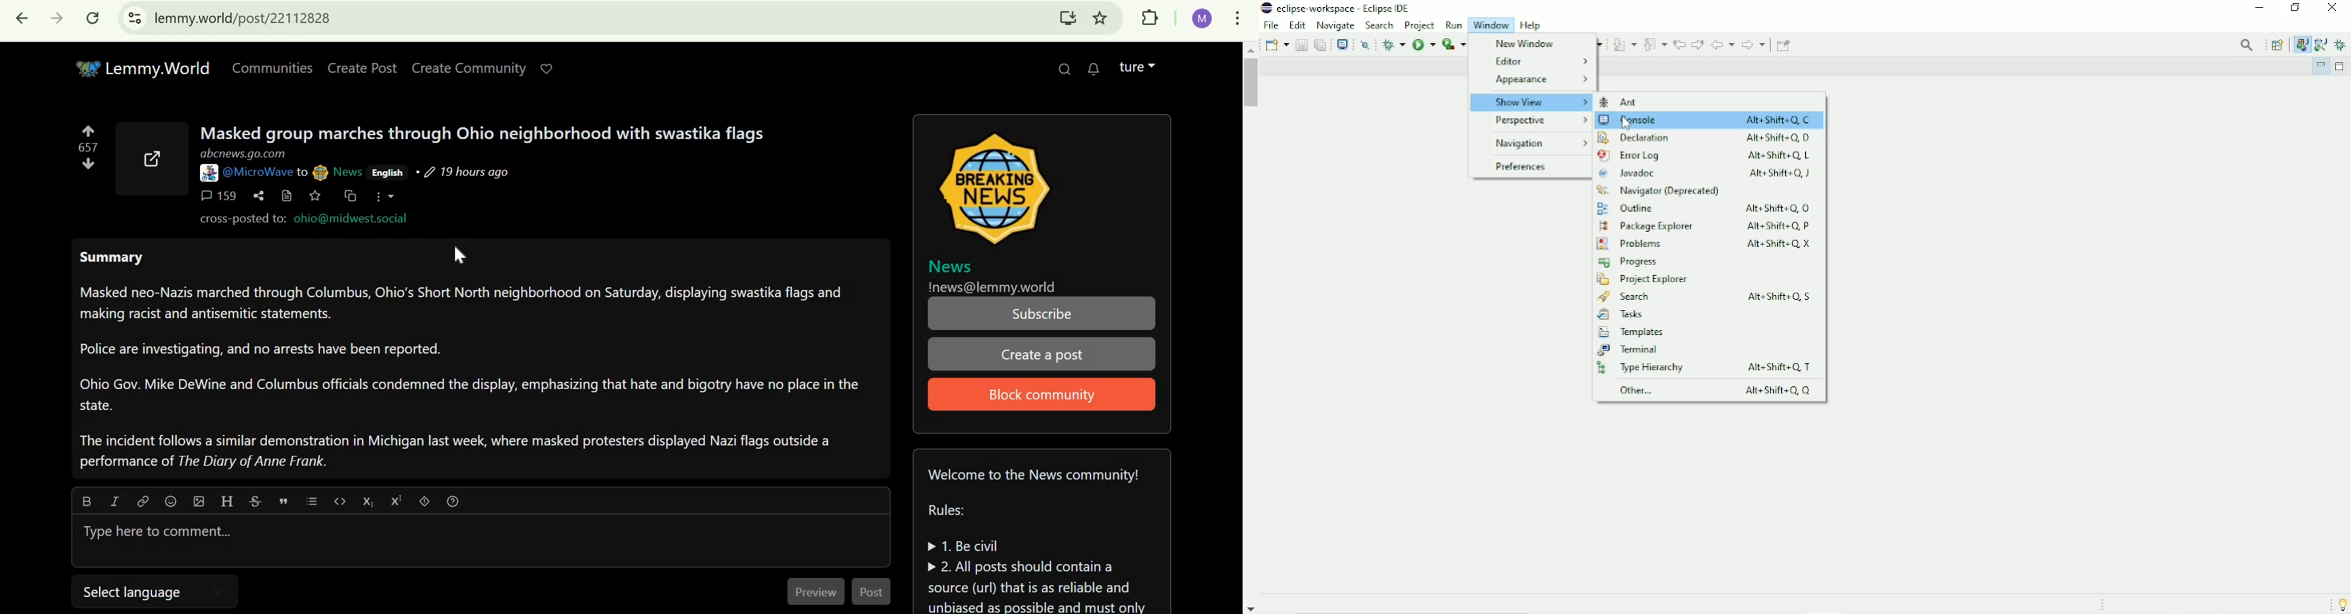  I want to click on cross-post, so click(352, 196).